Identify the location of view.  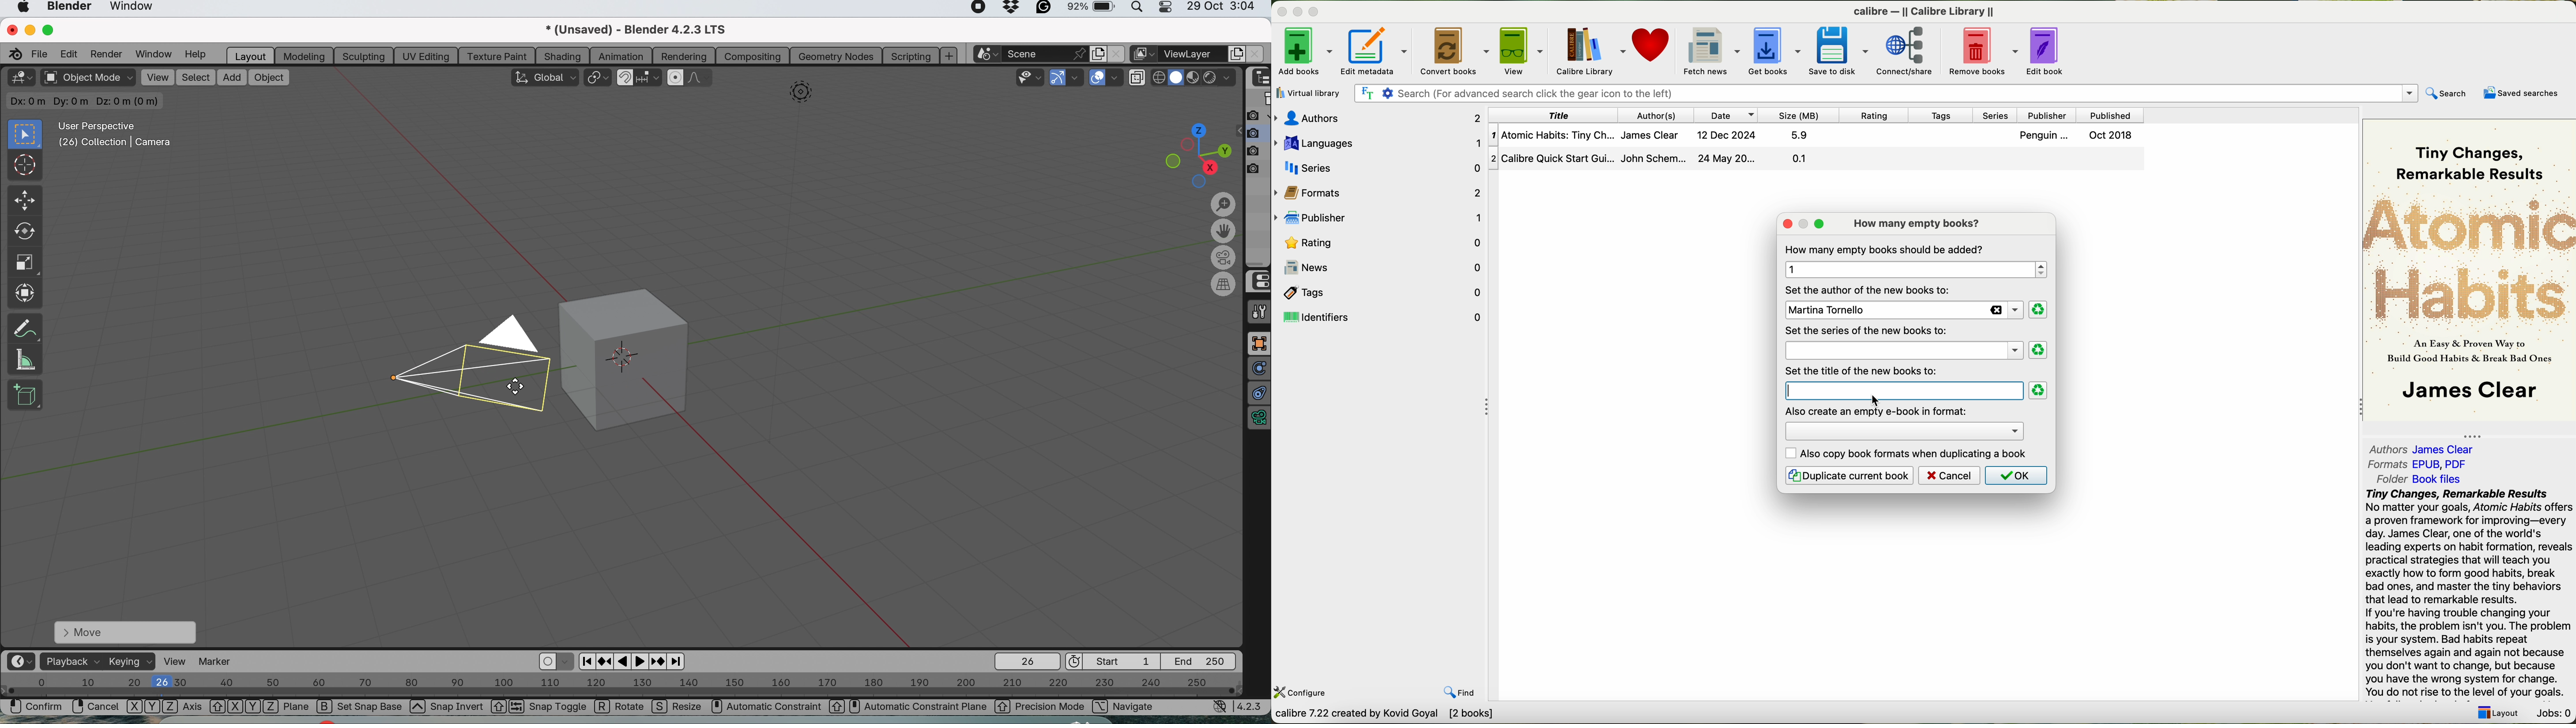
(1520, 50).